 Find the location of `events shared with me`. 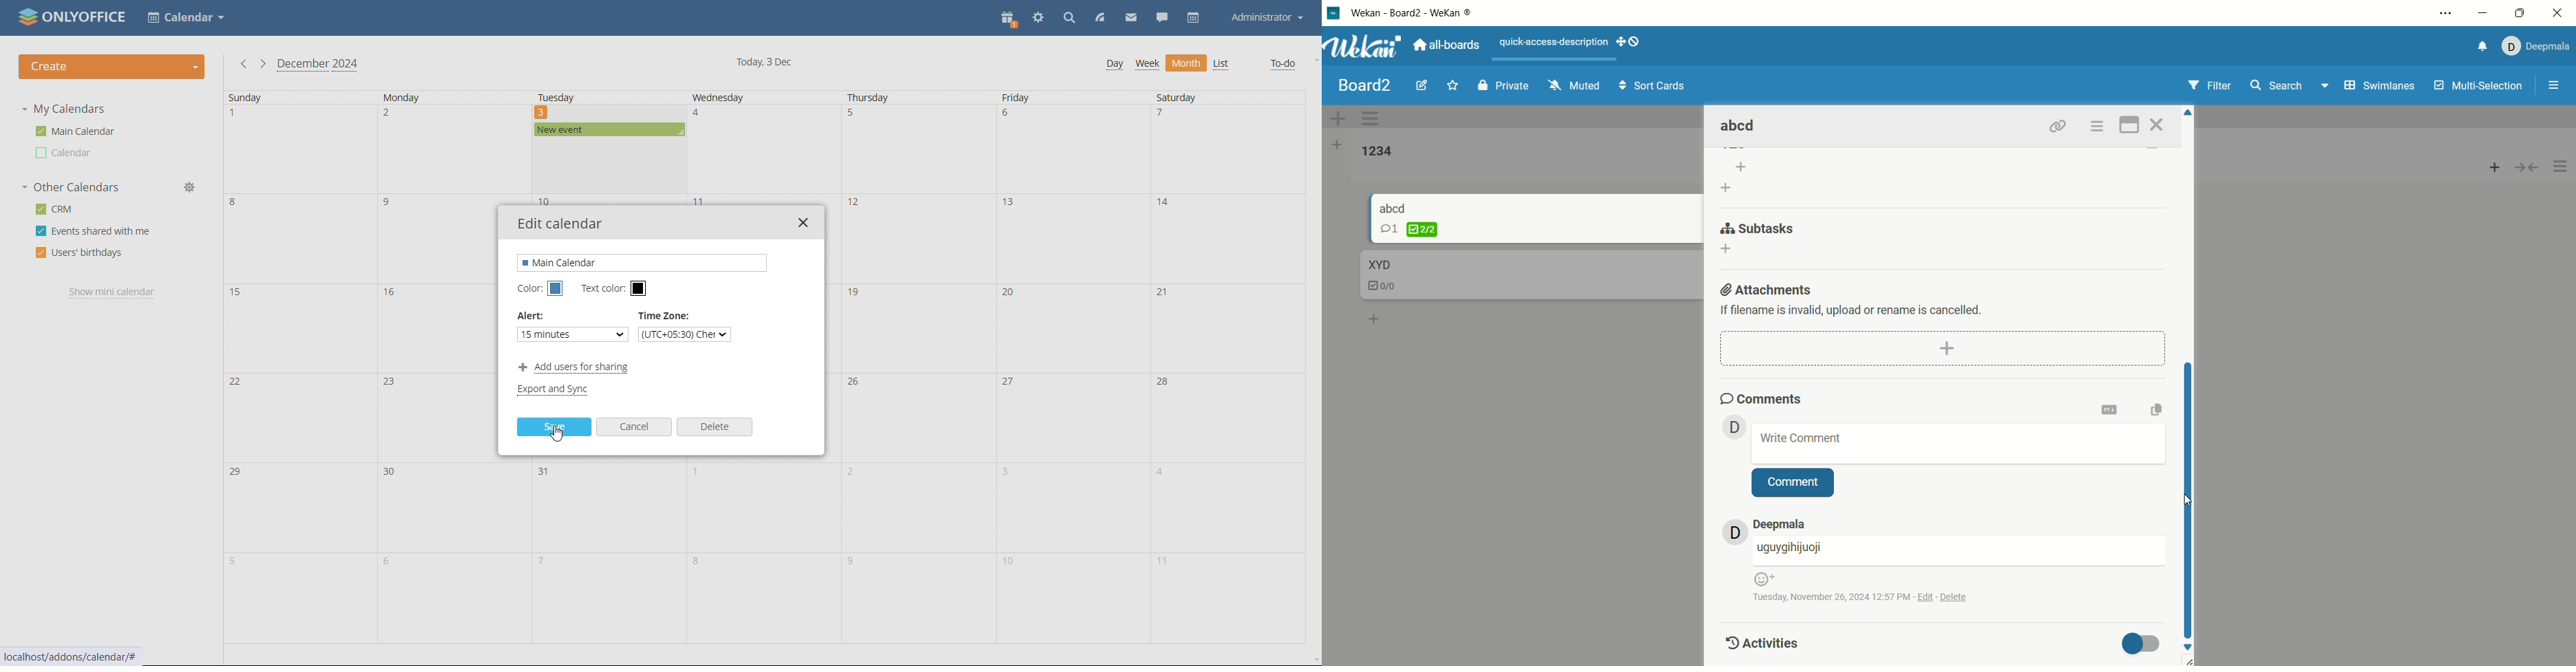

events shared with me is located at coordinates (94, 231).